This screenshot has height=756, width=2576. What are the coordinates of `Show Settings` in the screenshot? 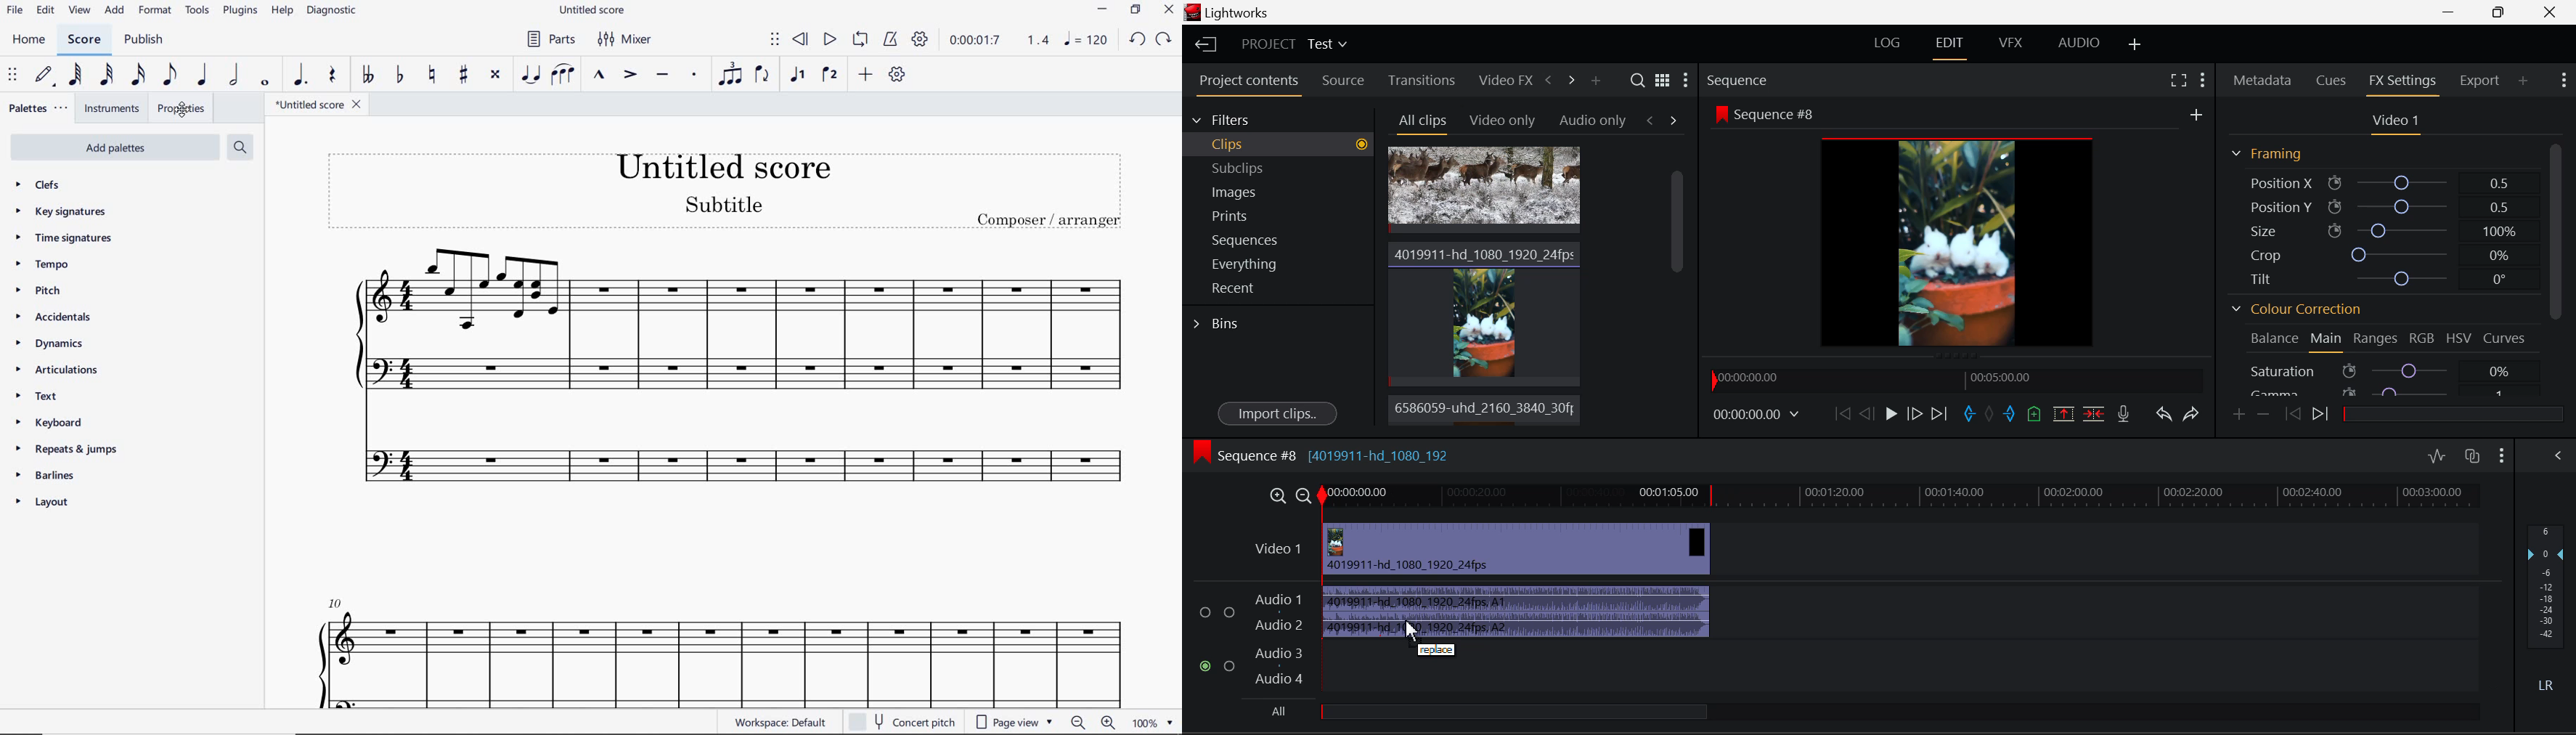 It's located at (2203, 79).